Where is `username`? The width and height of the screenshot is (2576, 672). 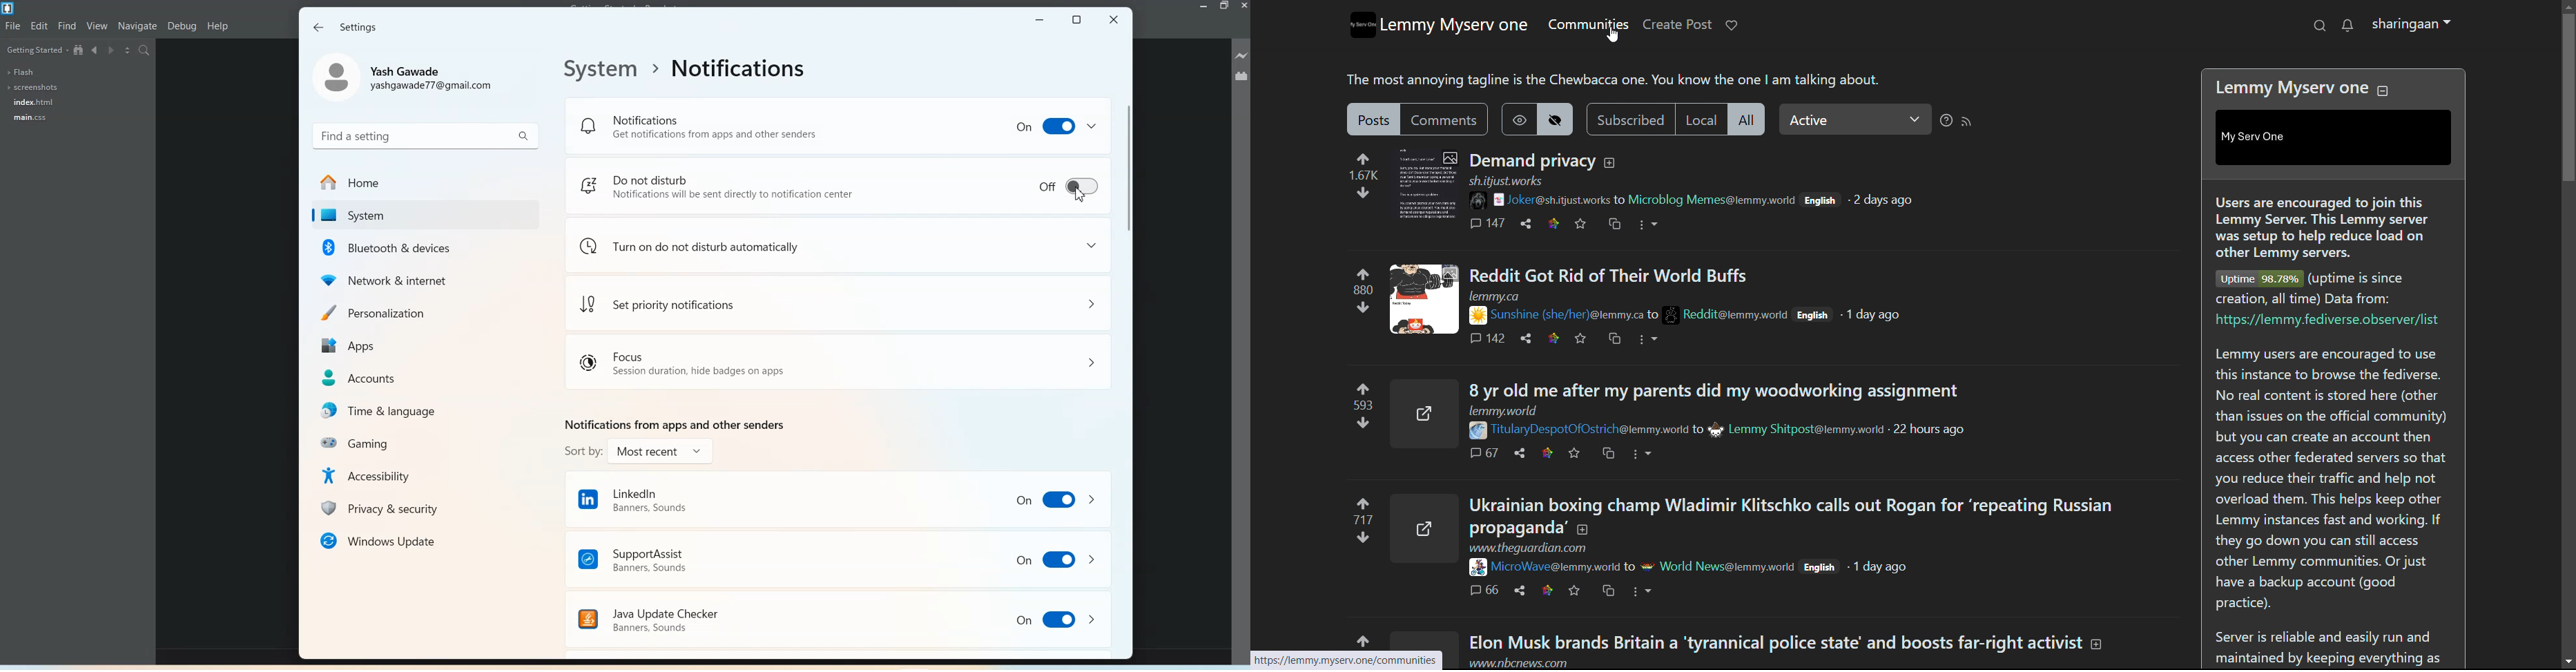 username is located at coordinates (1736, 313).